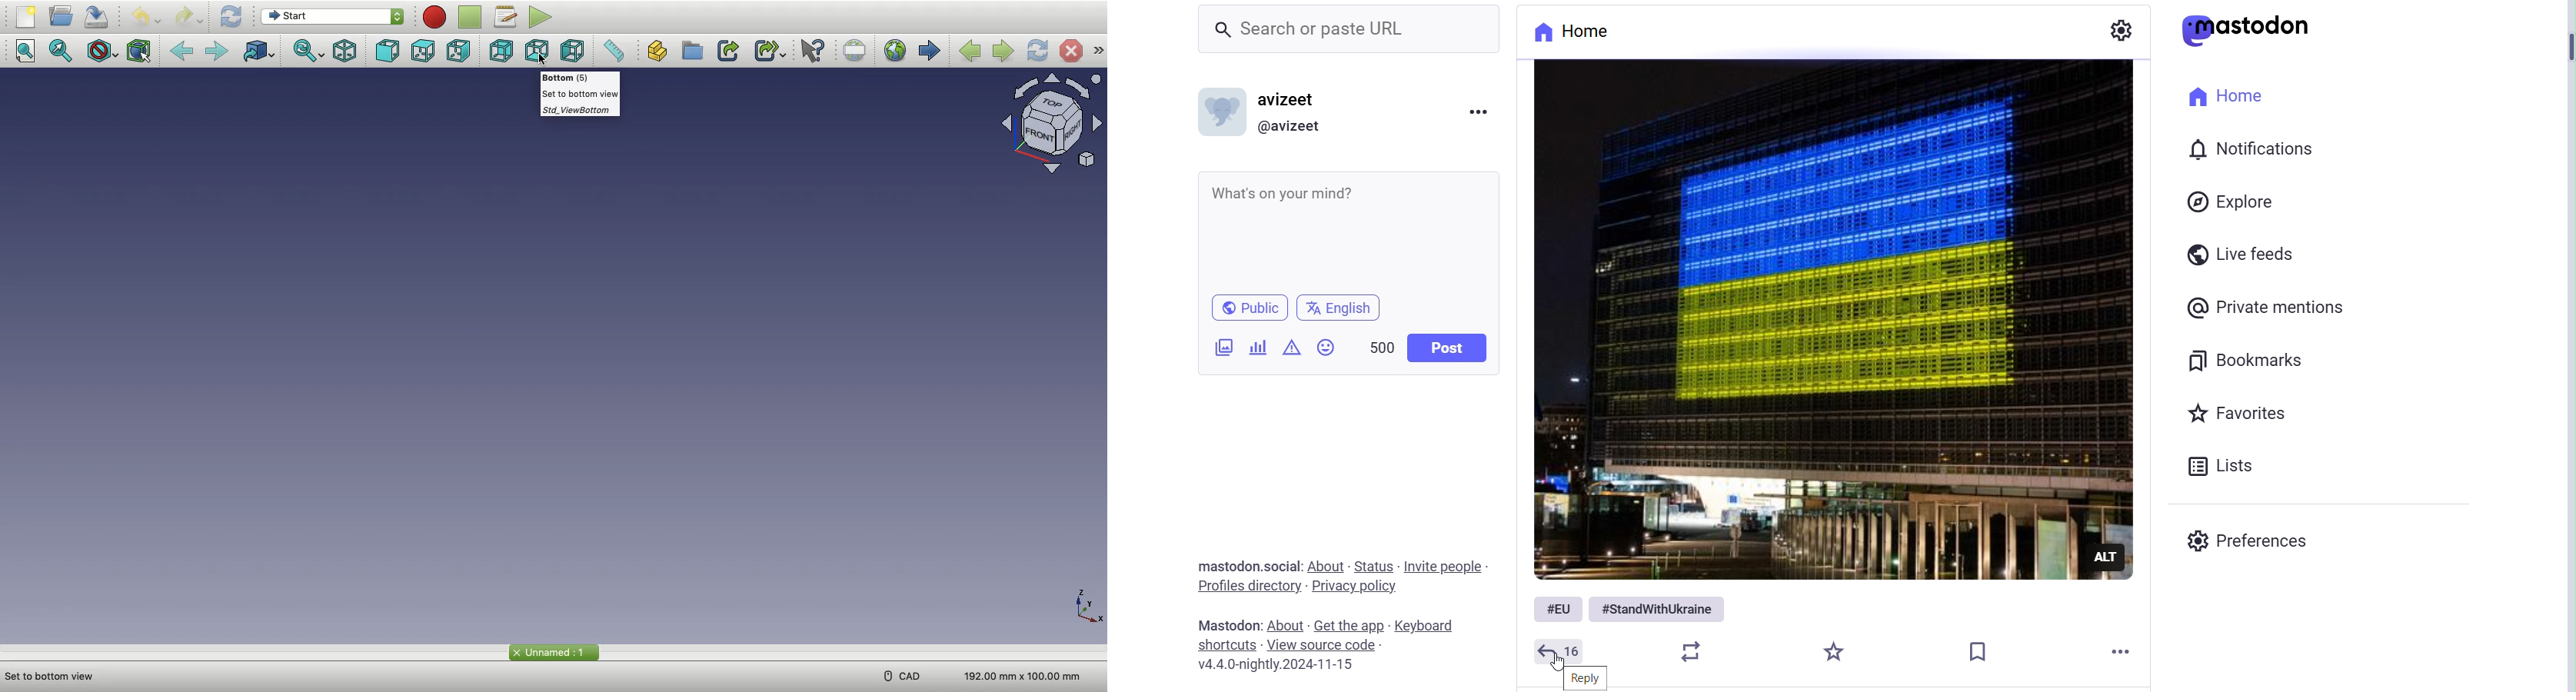 The height and width of the screenshot is (700, 2576). Describe the element at coordinates (436, 17) in the screenshot. I see `Macro recording` at that location.